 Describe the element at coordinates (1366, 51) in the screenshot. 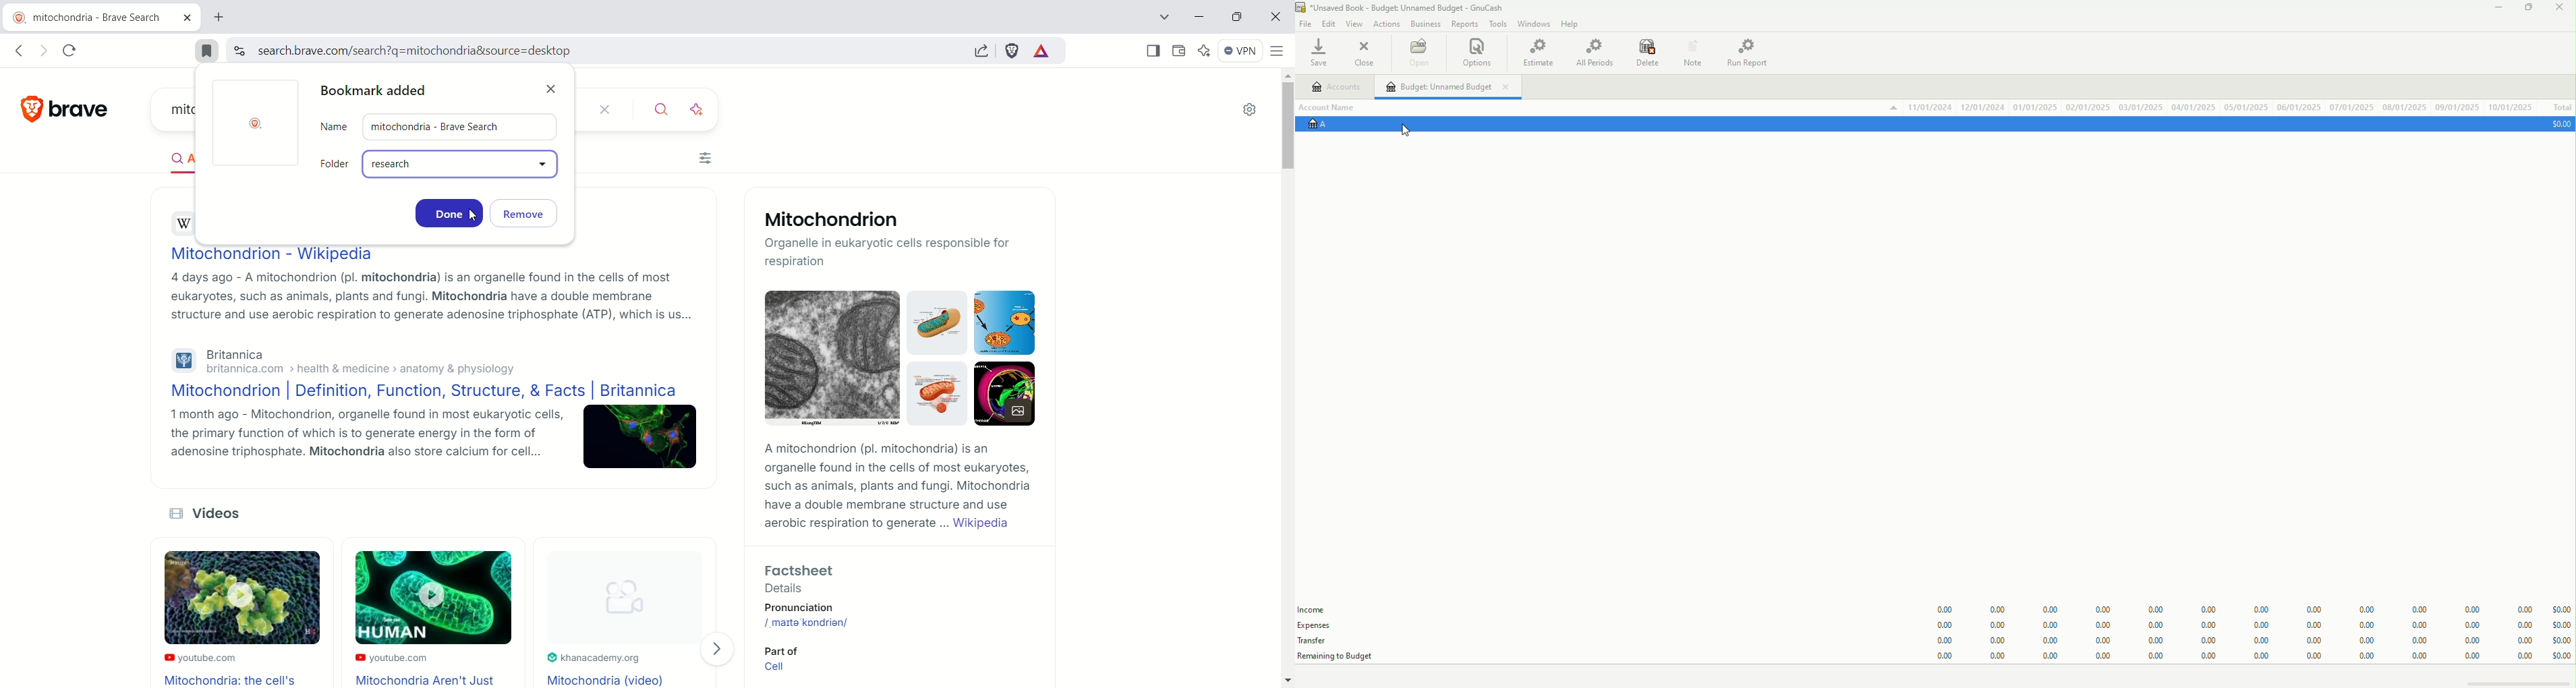

I see `Close` at that location.